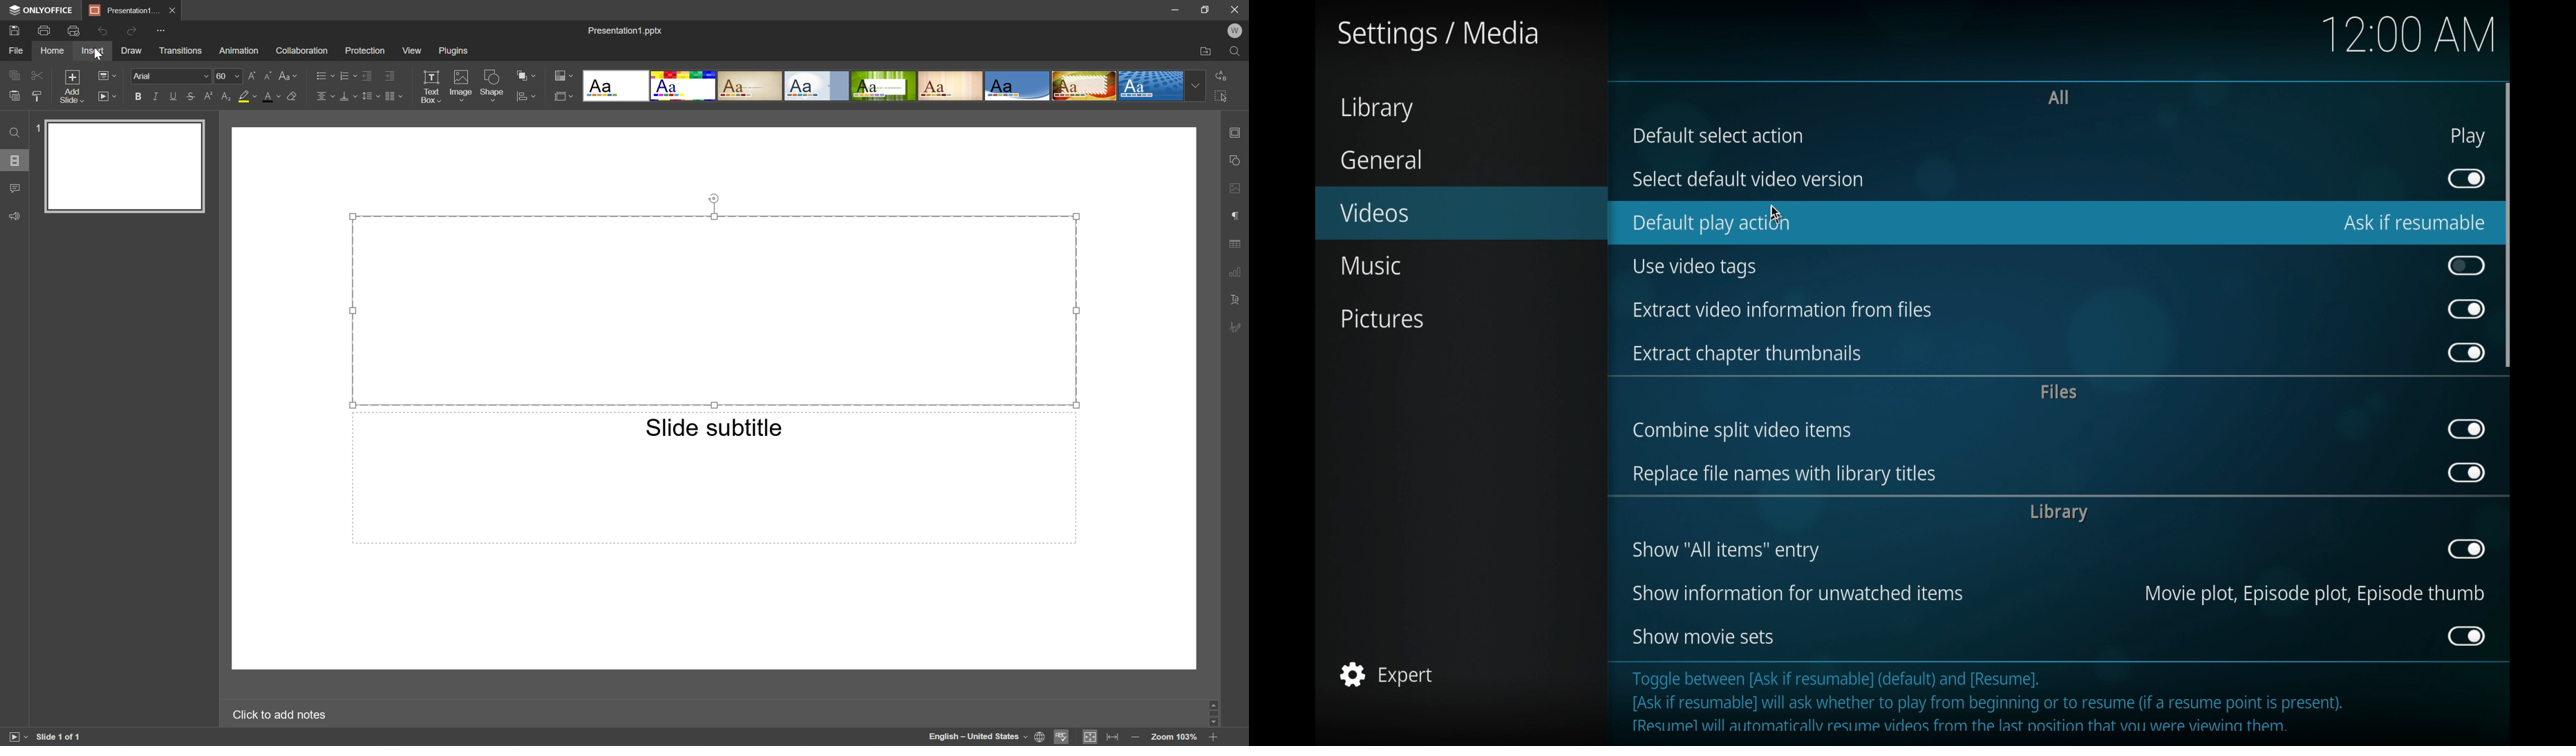  What do you see at coordinates (173, 10) in the screenshot?
I see `Close` at bounding box center [173, 10].